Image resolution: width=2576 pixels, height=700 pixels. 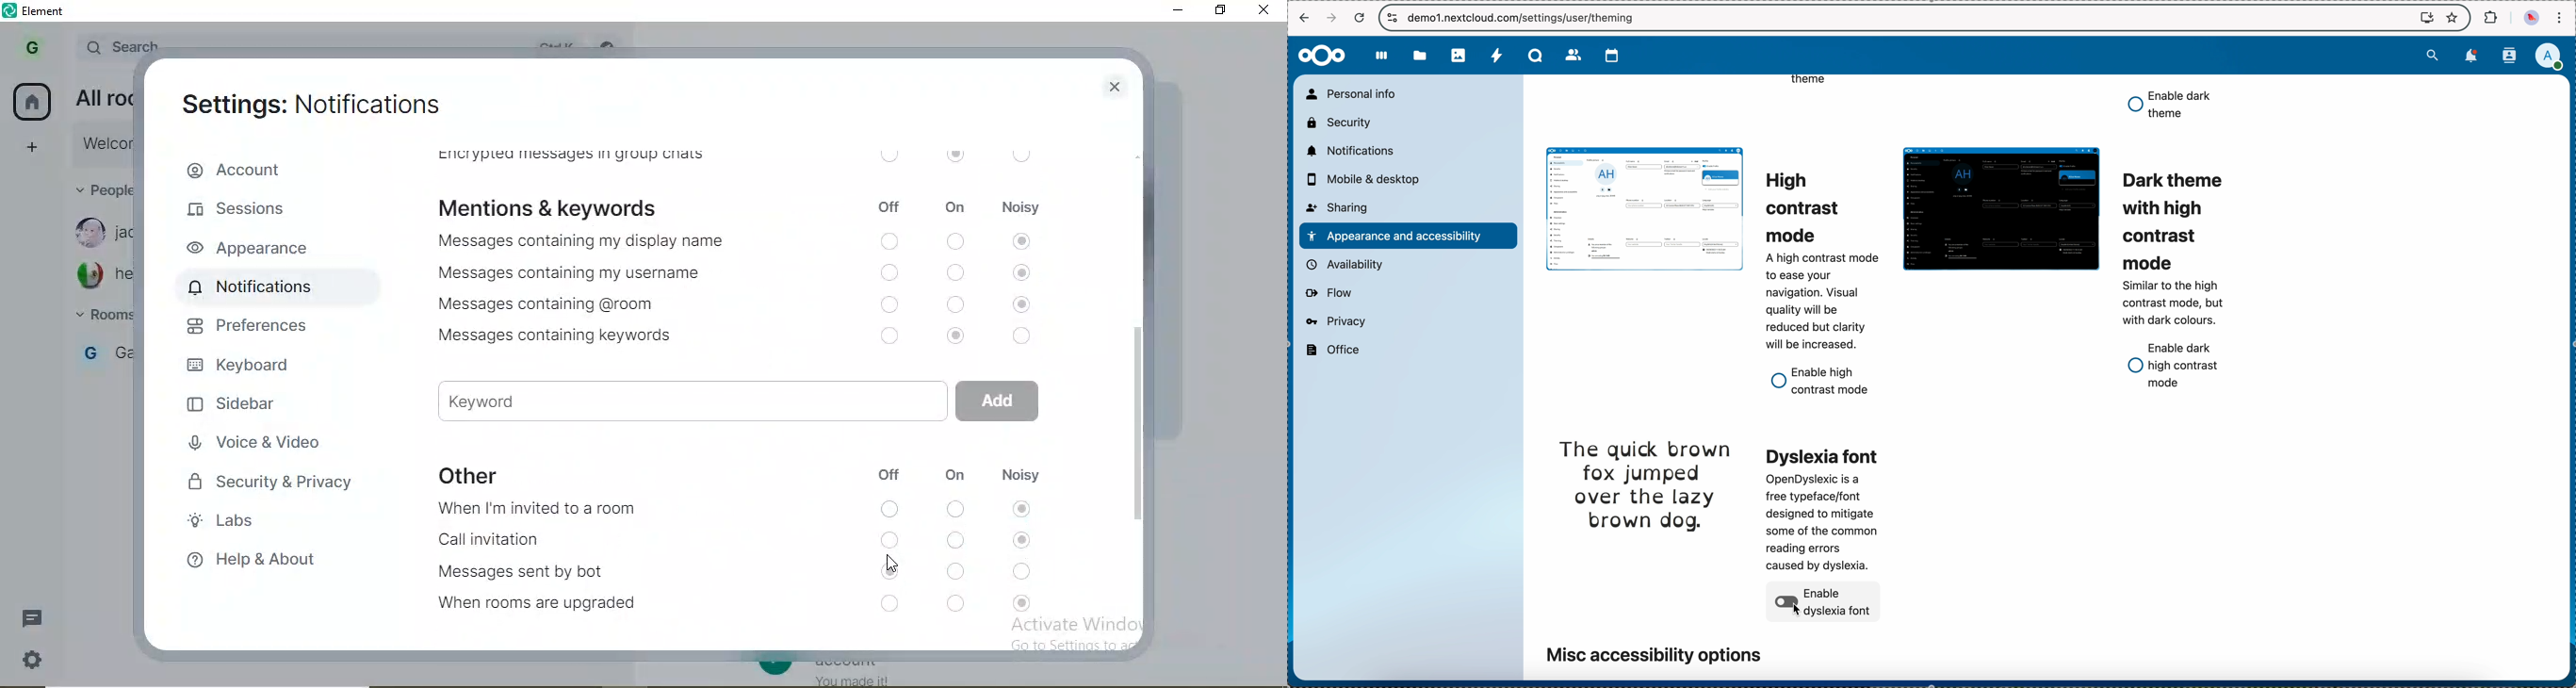 What do you see at coordinates (2548, 57) in the screenshot?
I see `click on user profile` at bounding box center [2548, 57].